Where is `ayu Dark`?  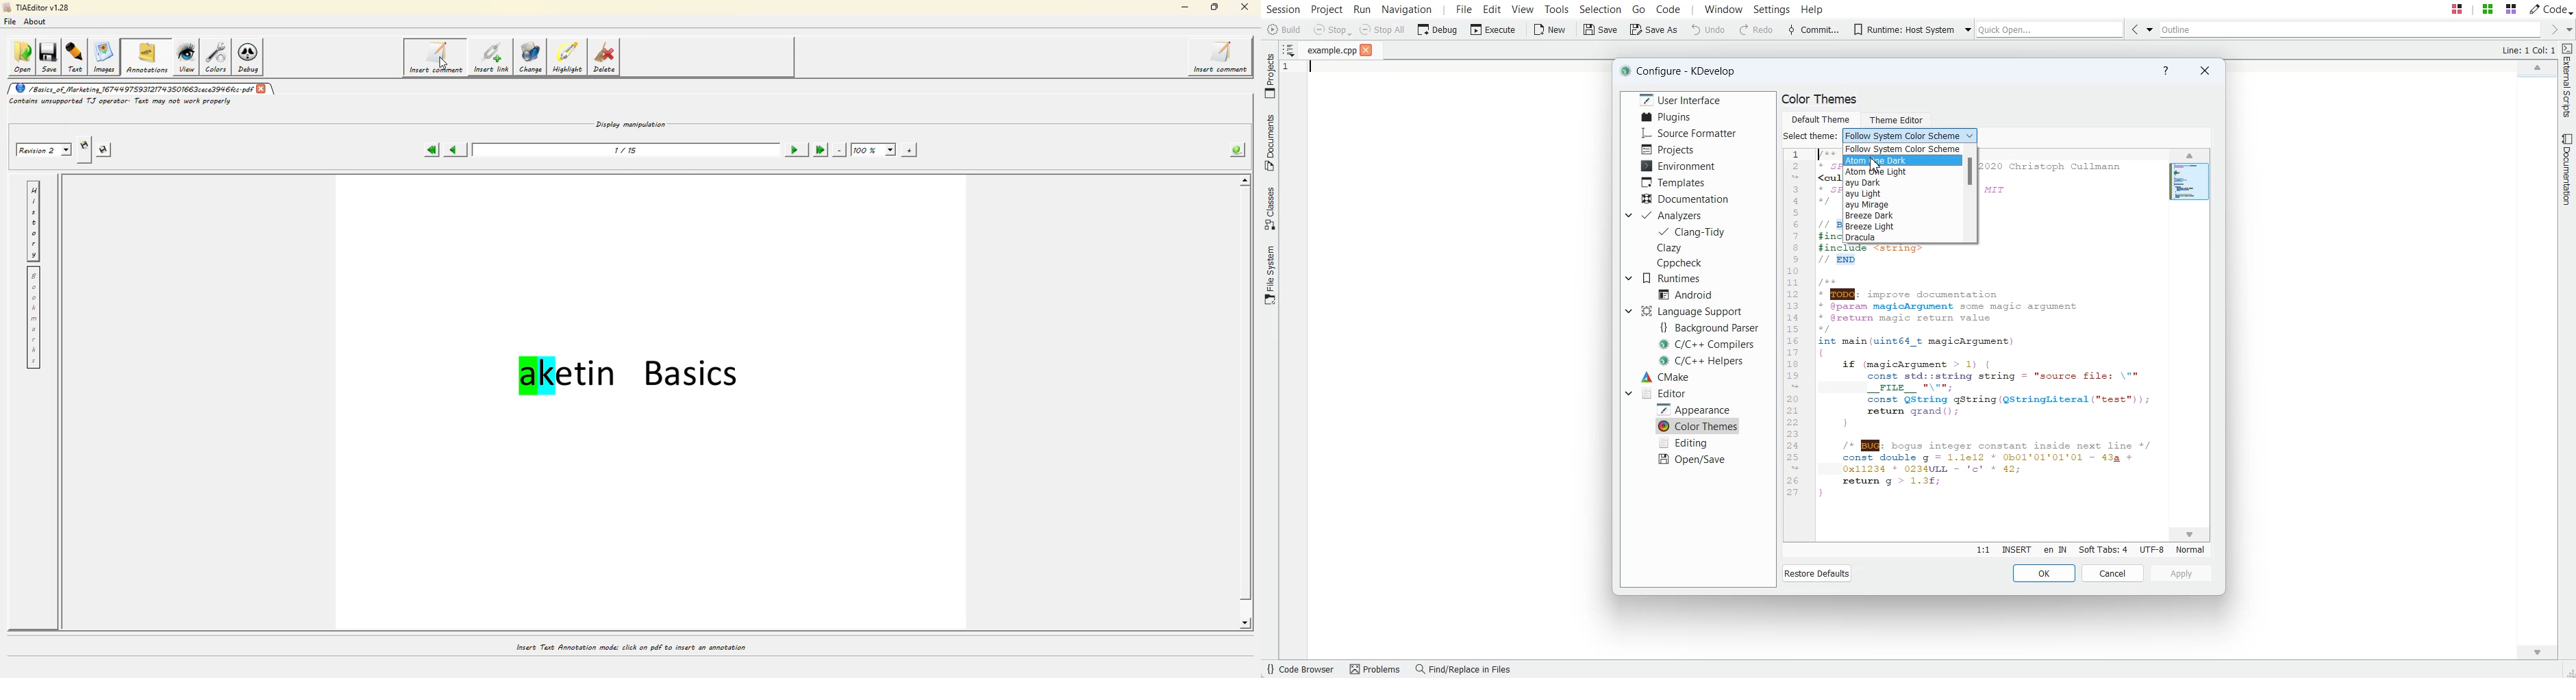 ayu Dark is located at coordinates (1904, 184).